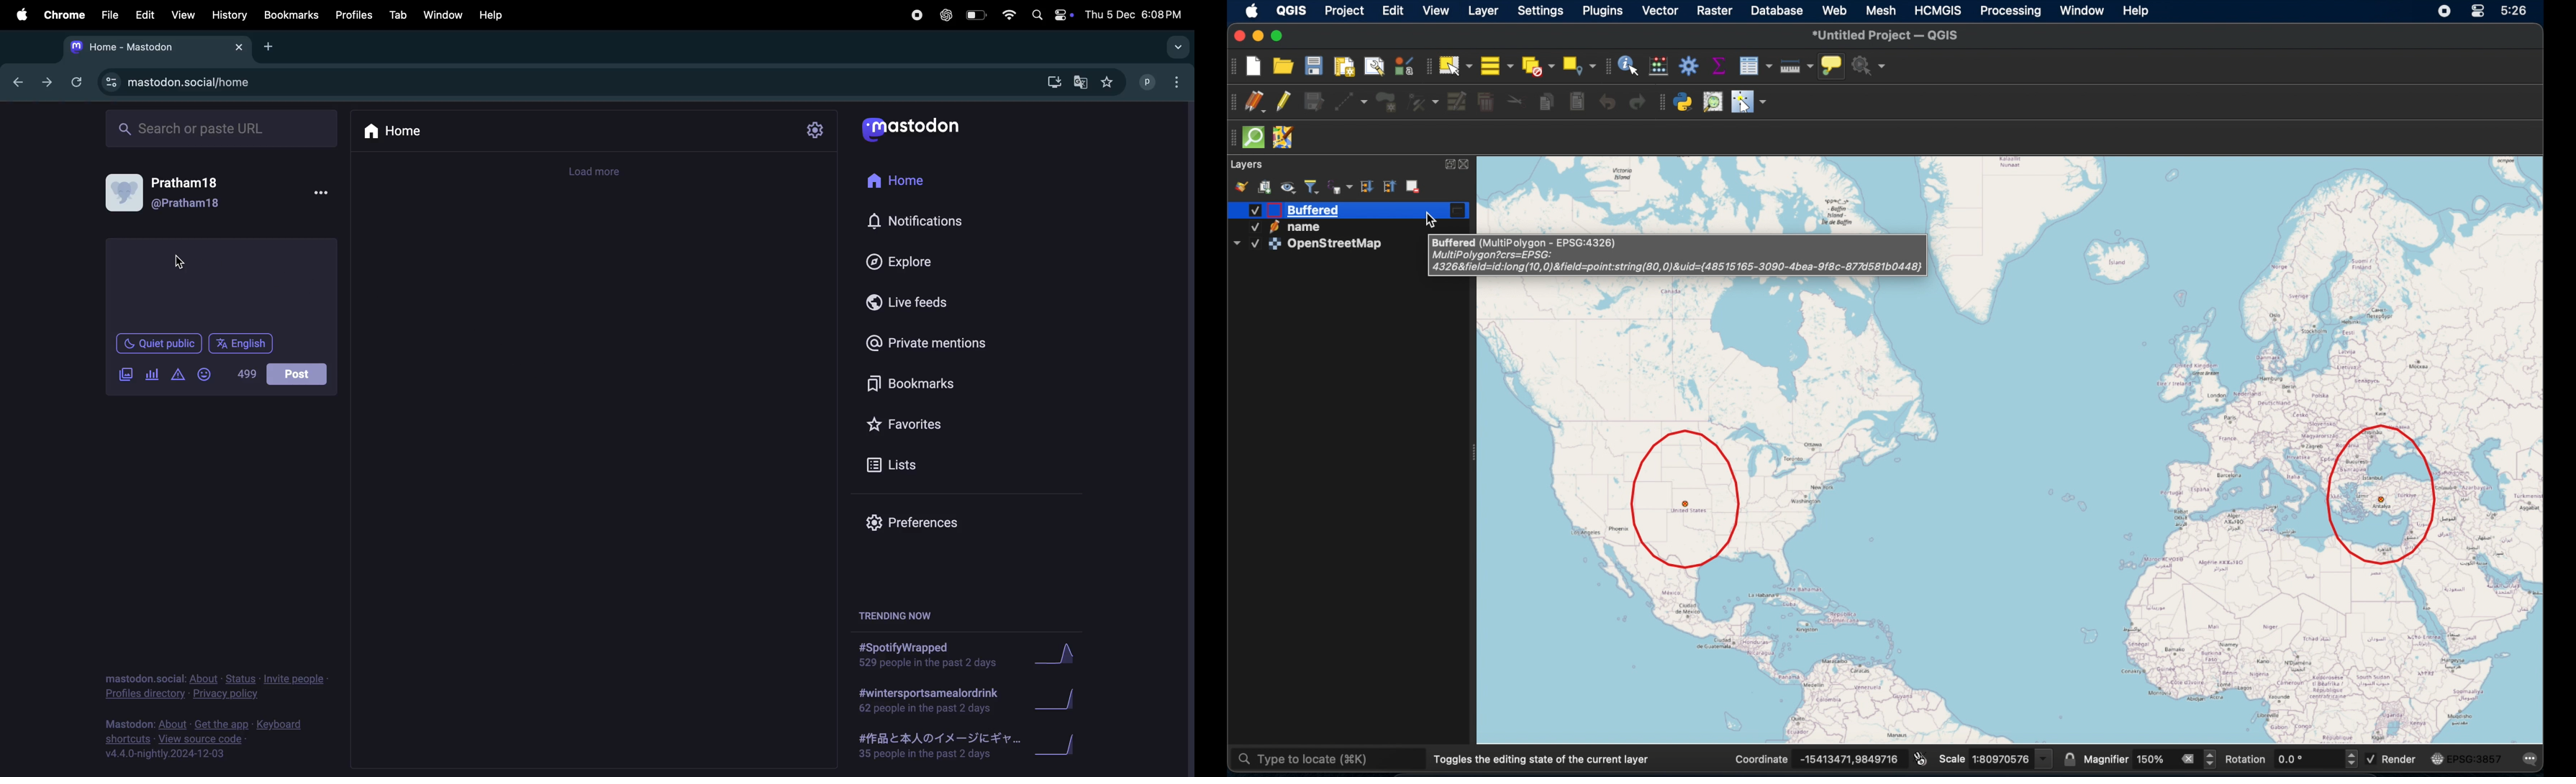 This screenshot has height=784, width=2576. I want to click on Quiet public, so click(158, 343).